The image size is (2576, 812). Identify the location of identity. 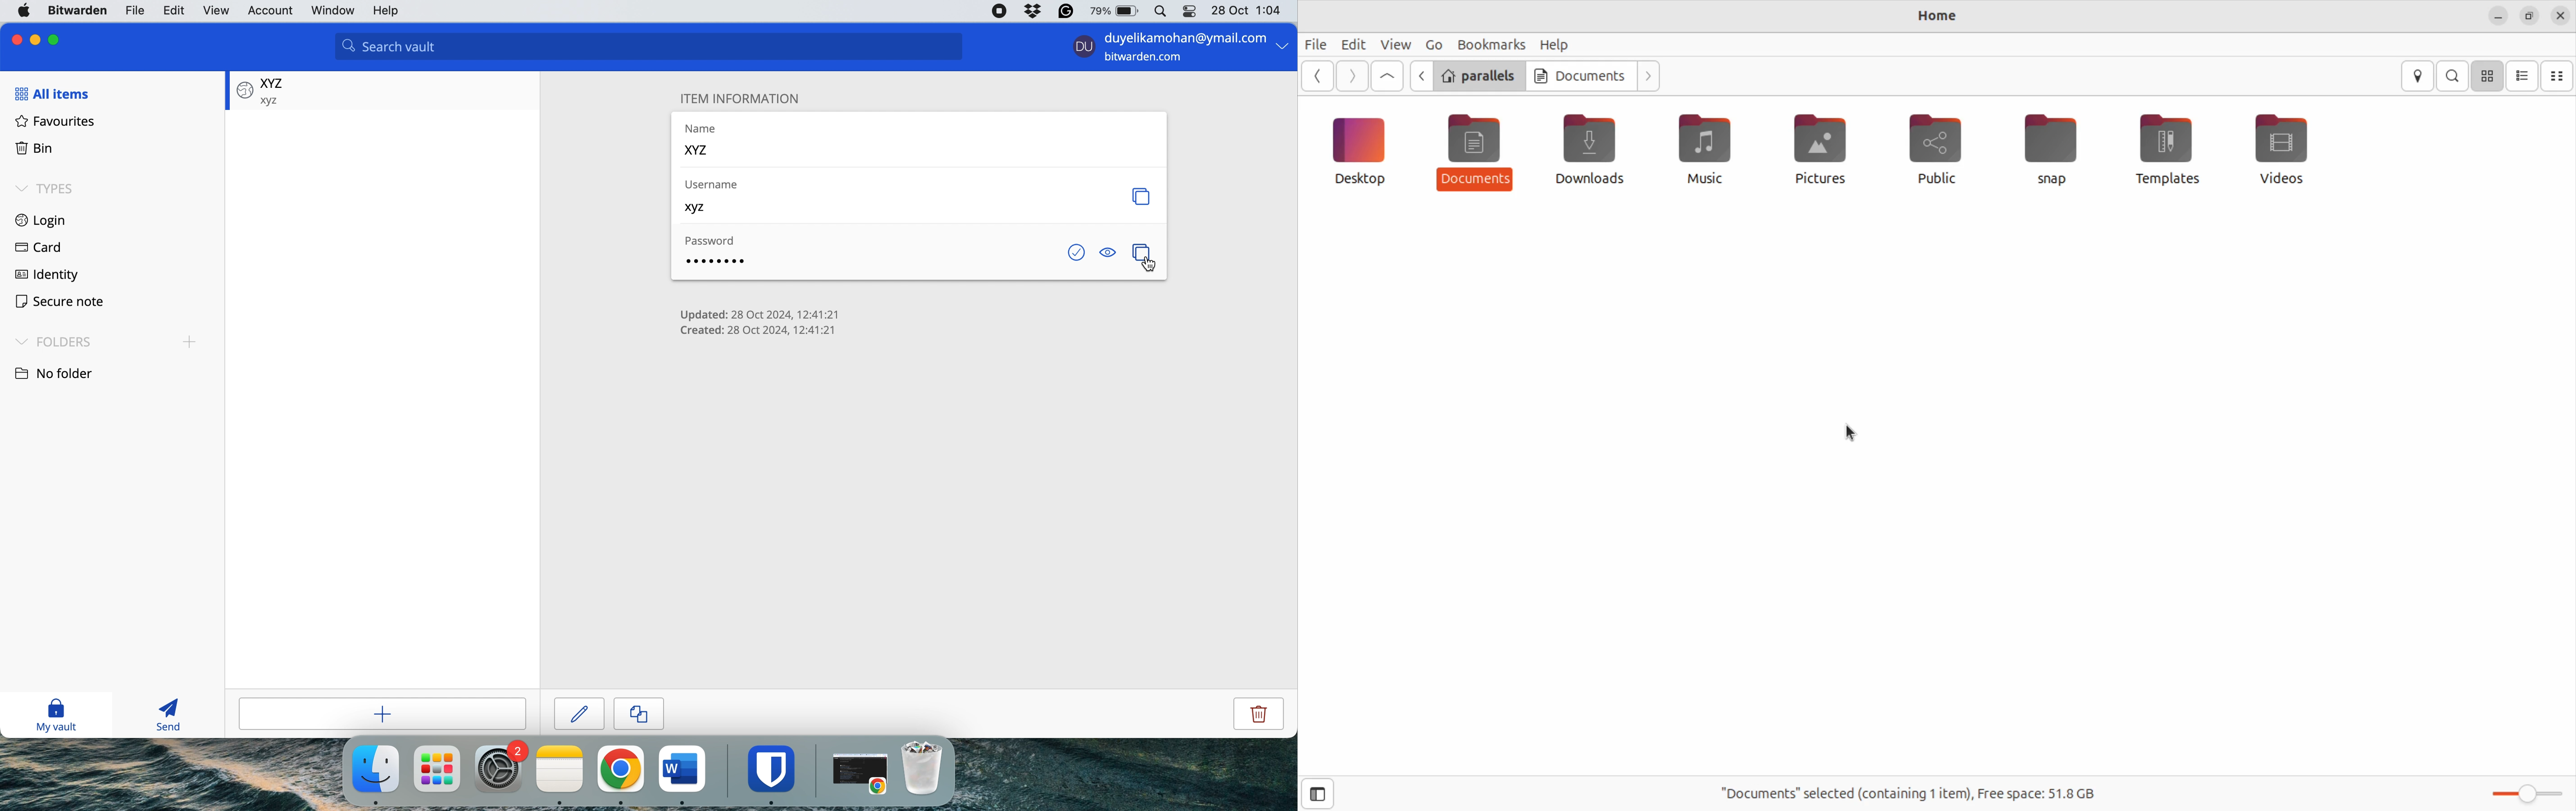
(47, 277).